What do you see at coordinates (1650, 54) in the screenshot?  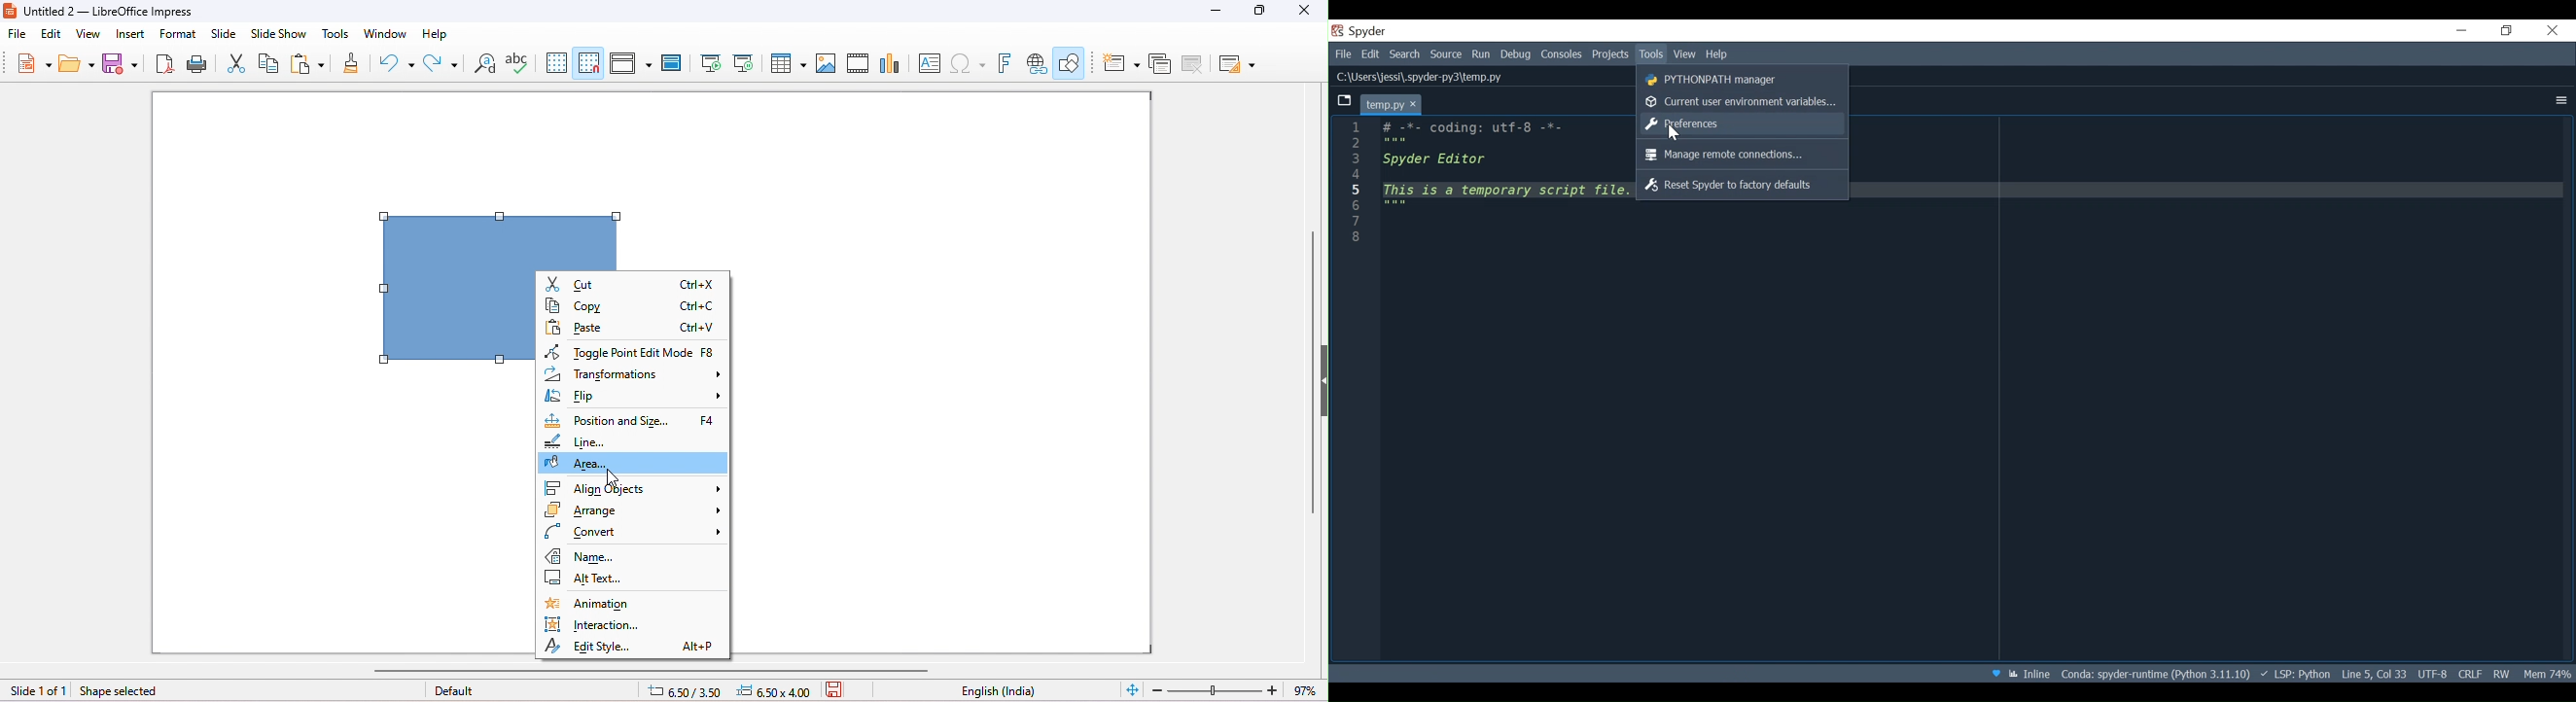 I see `Tools` at bounding box center [1650, 54].